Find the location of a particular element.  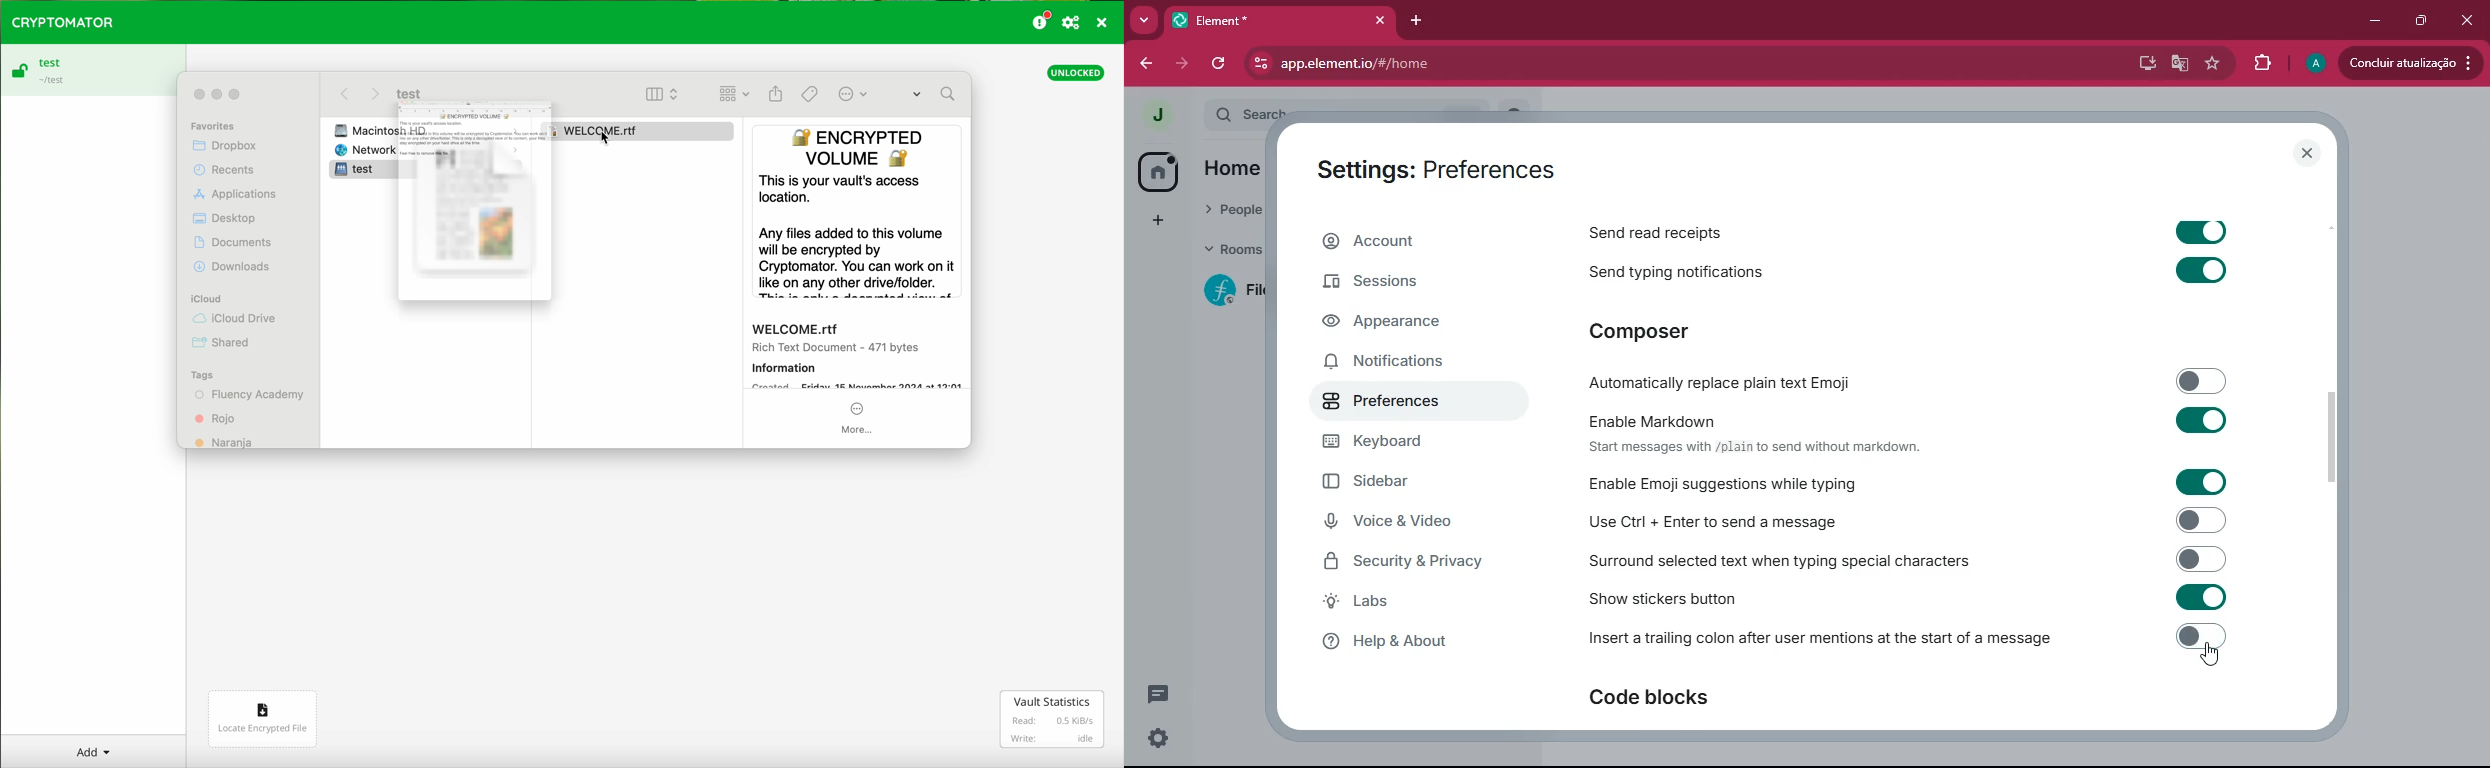

close is located at coordinates (2469, 21).